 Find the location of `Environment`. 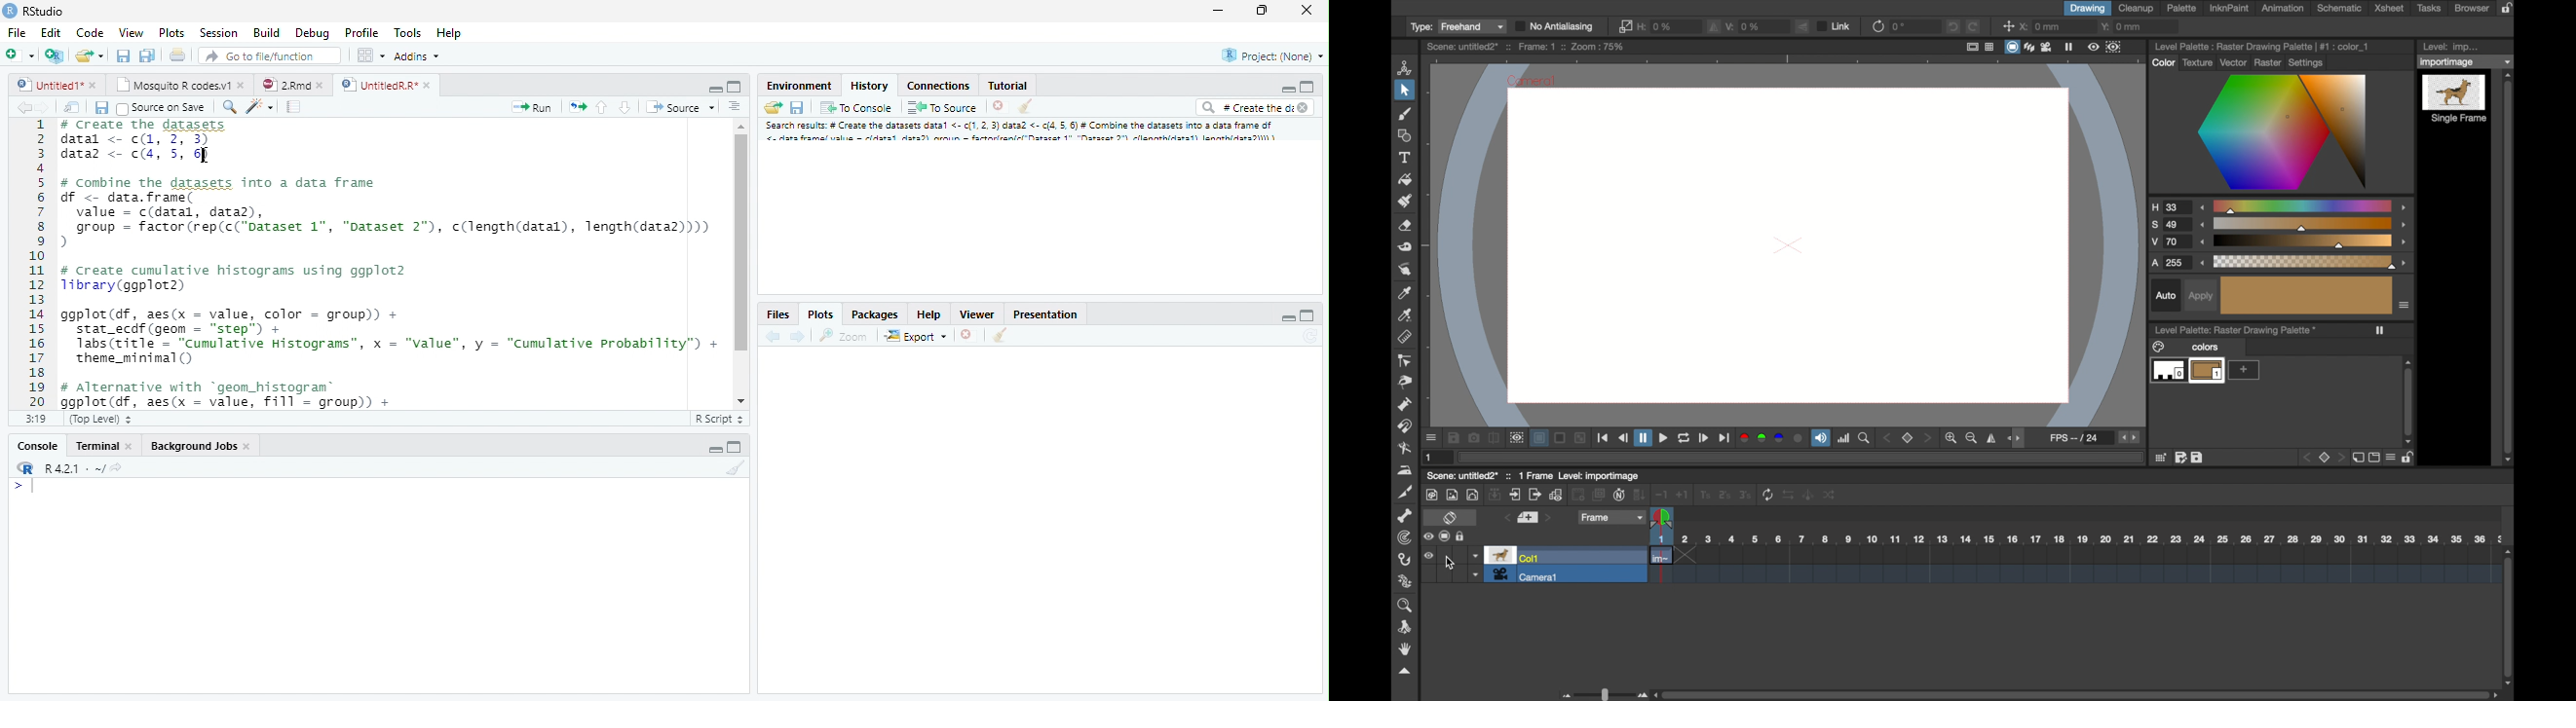

Environment is located at coordinates (798, 86).